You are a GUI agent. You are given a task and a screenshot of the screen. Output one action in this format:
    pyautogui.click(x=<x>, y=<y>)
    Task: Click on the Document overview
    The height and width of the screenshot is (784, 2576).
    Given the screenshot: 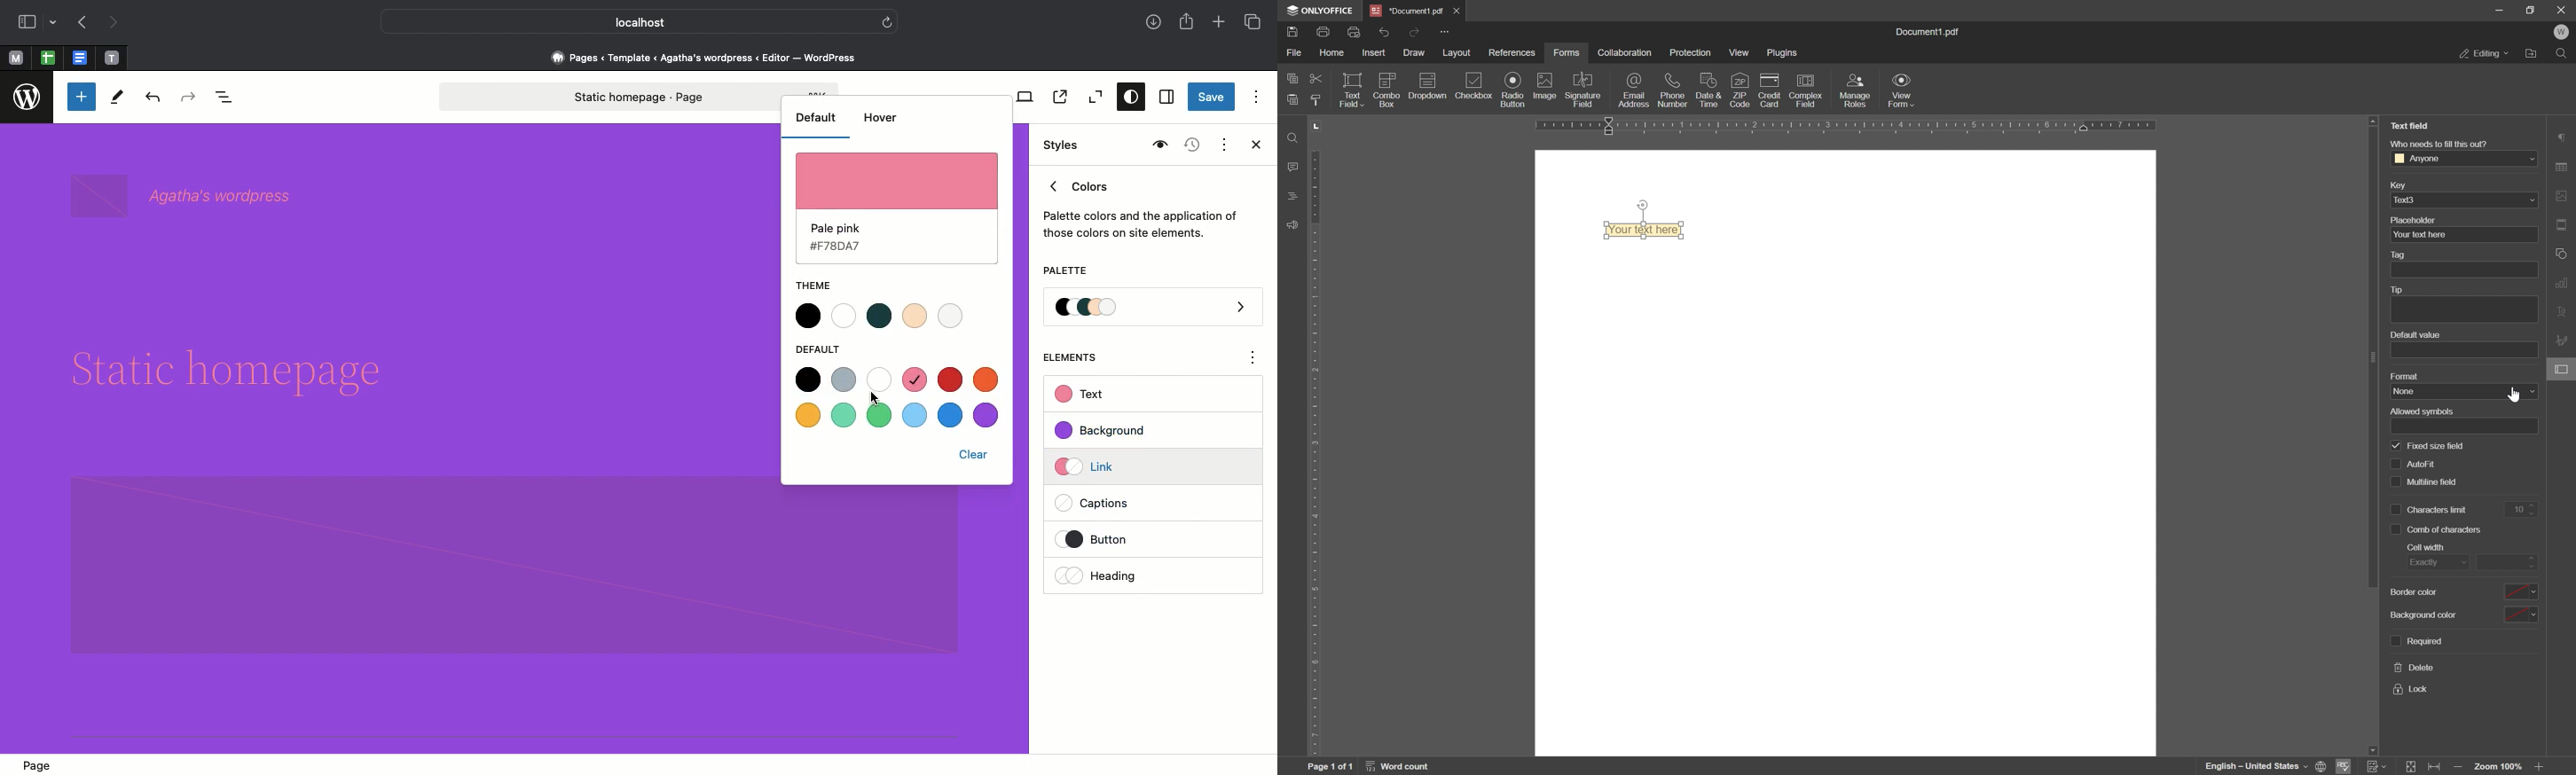 What is the action you would take?
    pyautogui.click(x=228, y=98)
    